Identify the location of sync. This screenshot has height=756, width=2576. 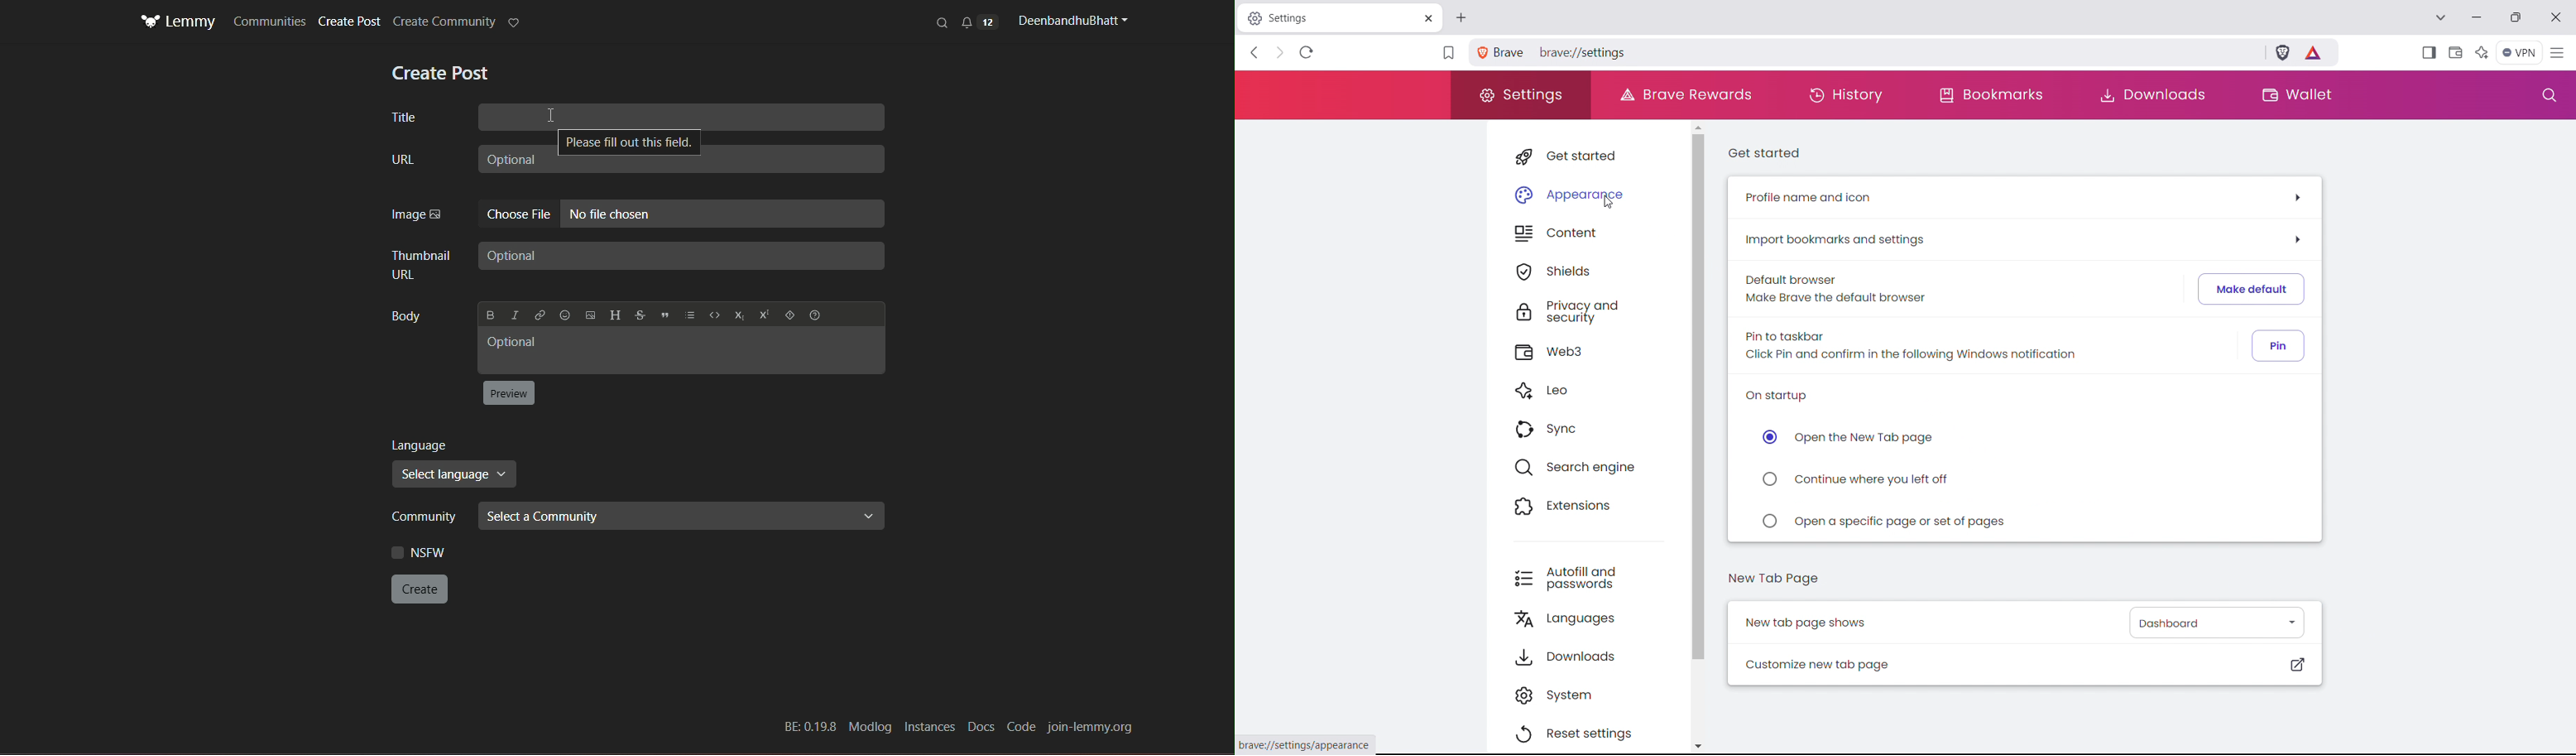
(1589, 429).